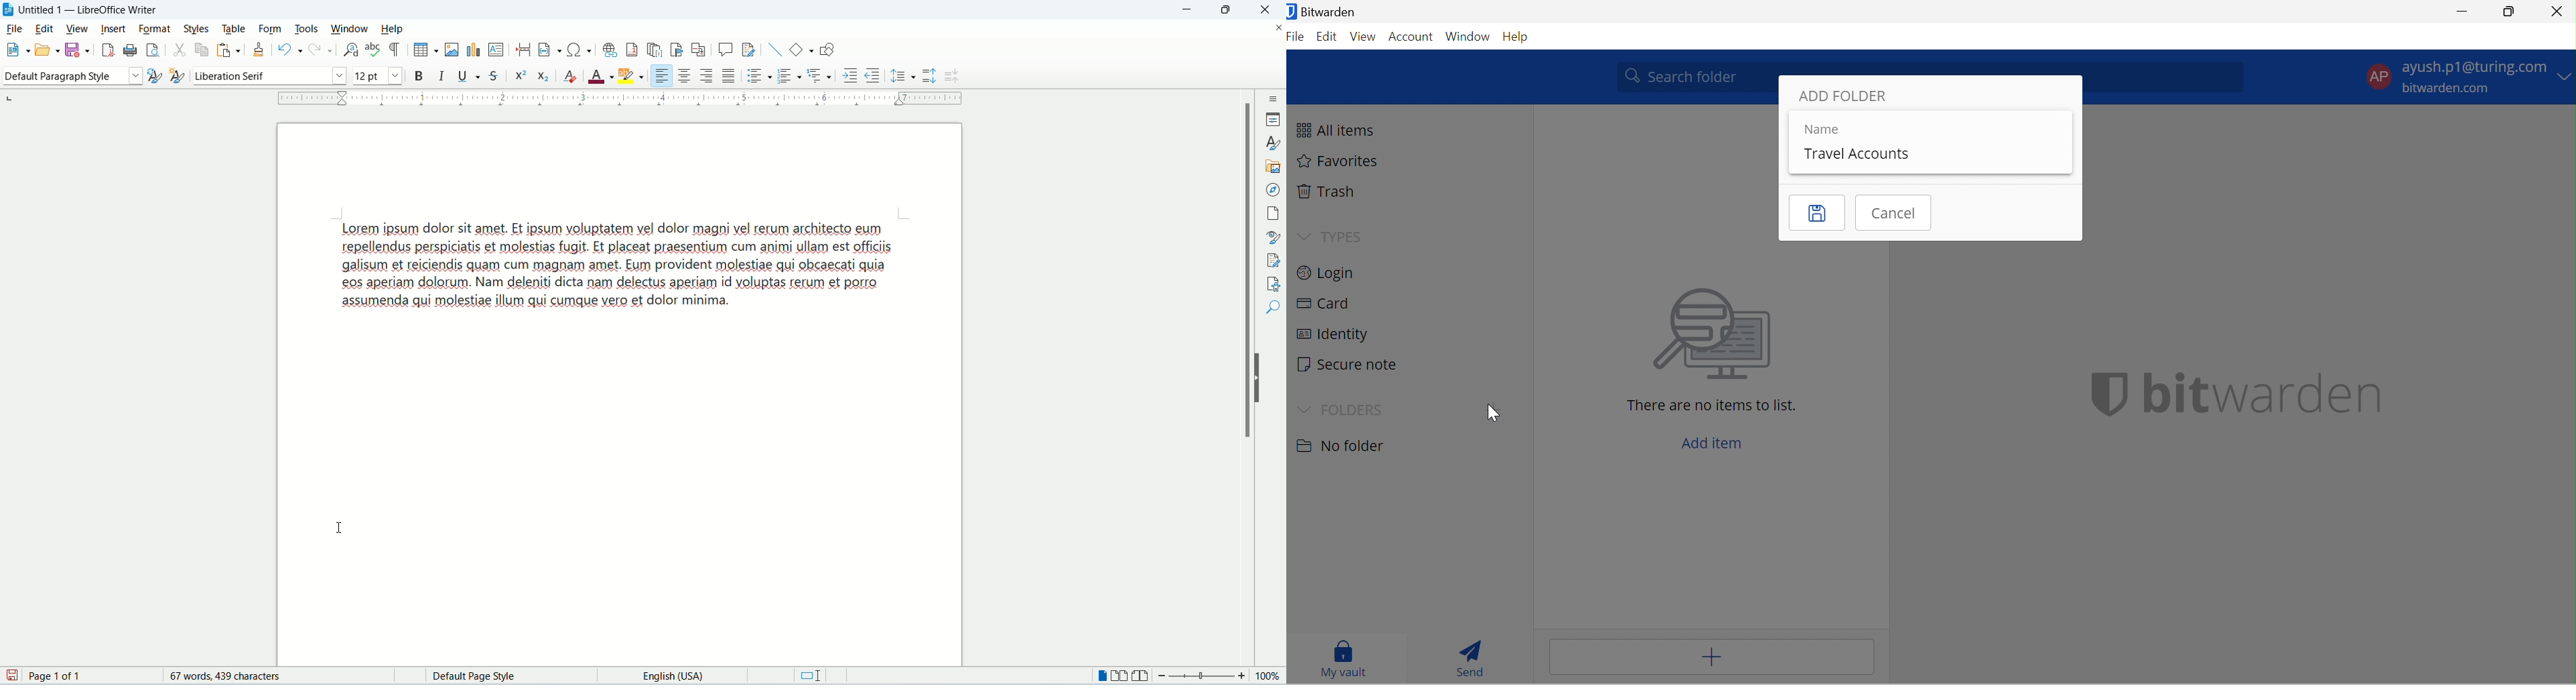 The width and height of the screenshot is (2576, 700). Describe the element at coordinates (1104, 677) in the screenshot. I see `single page view` at that location.